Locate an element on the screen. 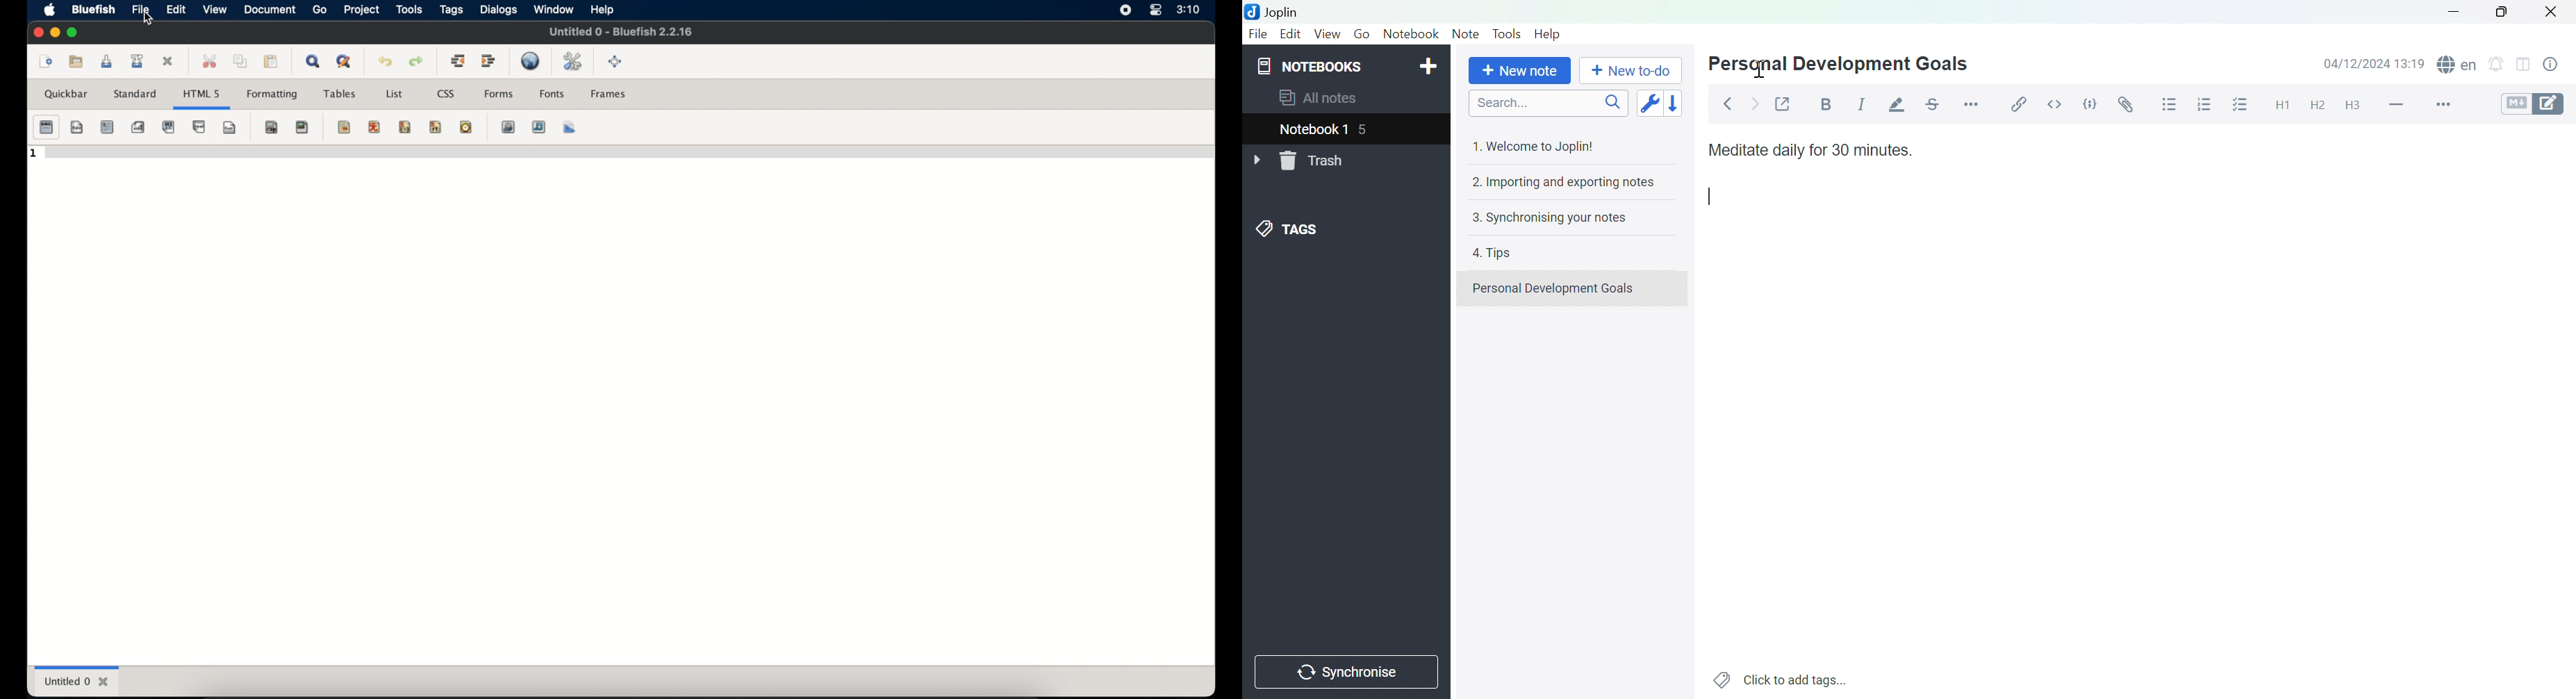 The height and width of the screenshot is (700, 2576). unindent is located at coordinates (458, 60).